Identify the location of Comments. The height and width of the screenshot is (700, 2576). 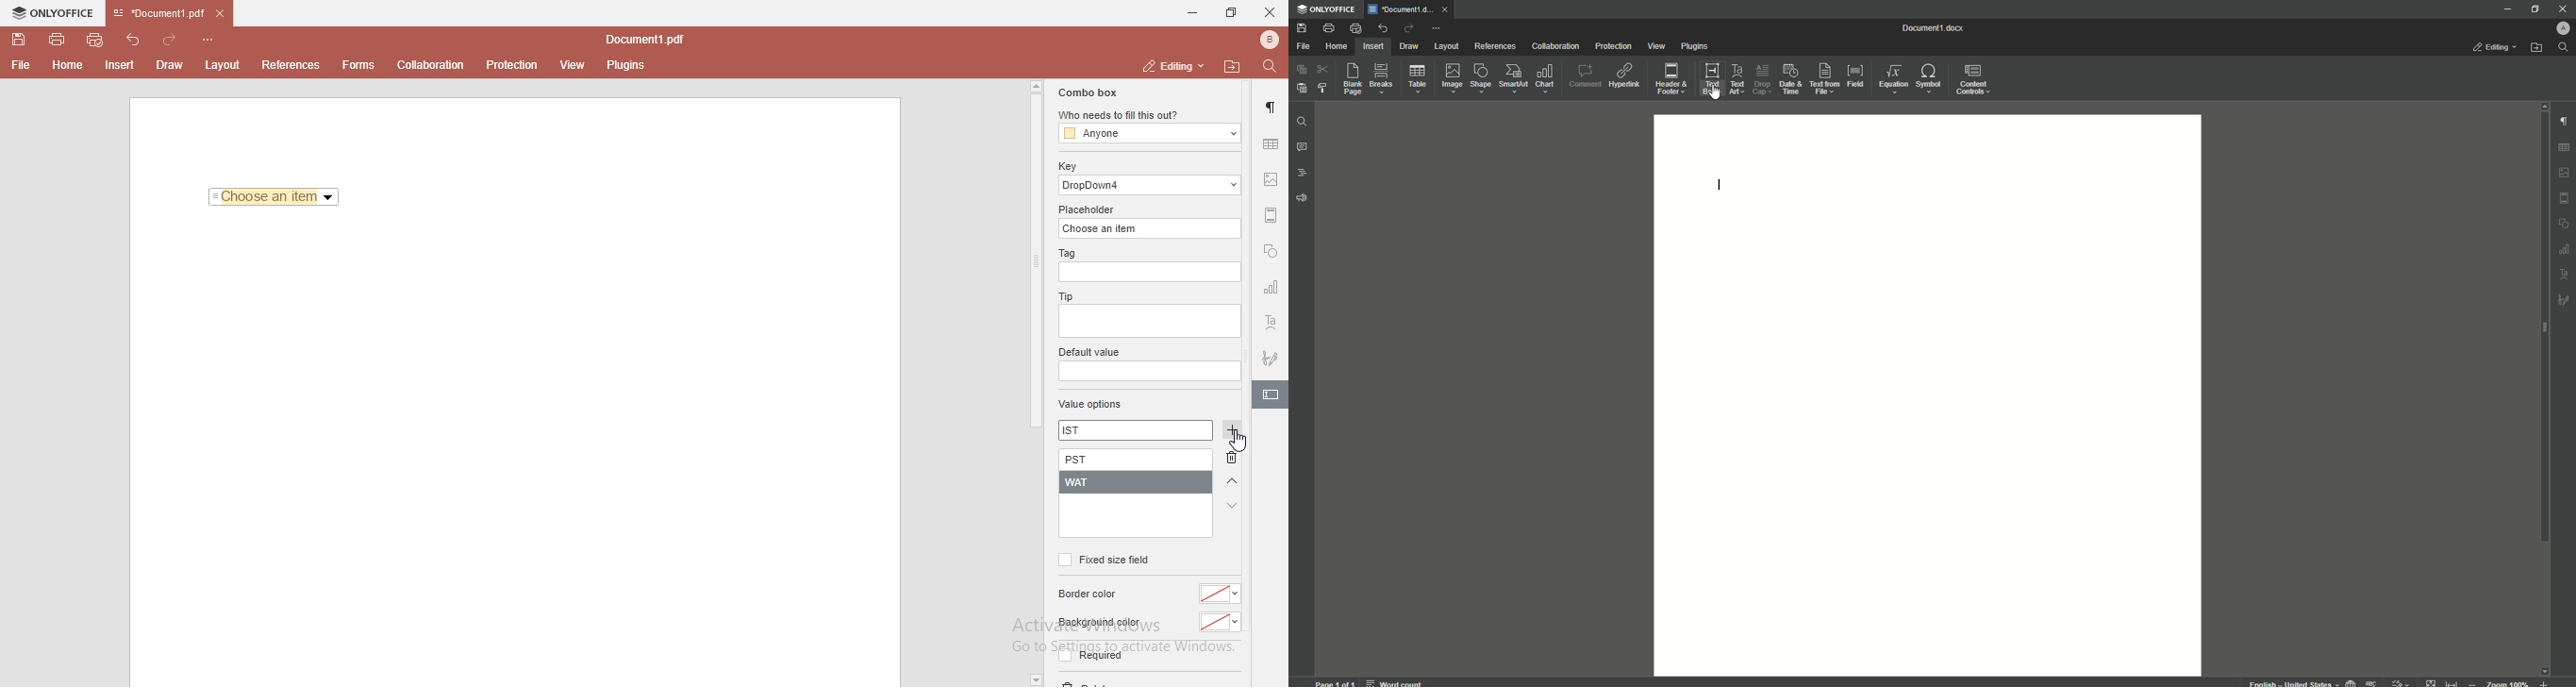
(1302, 148).